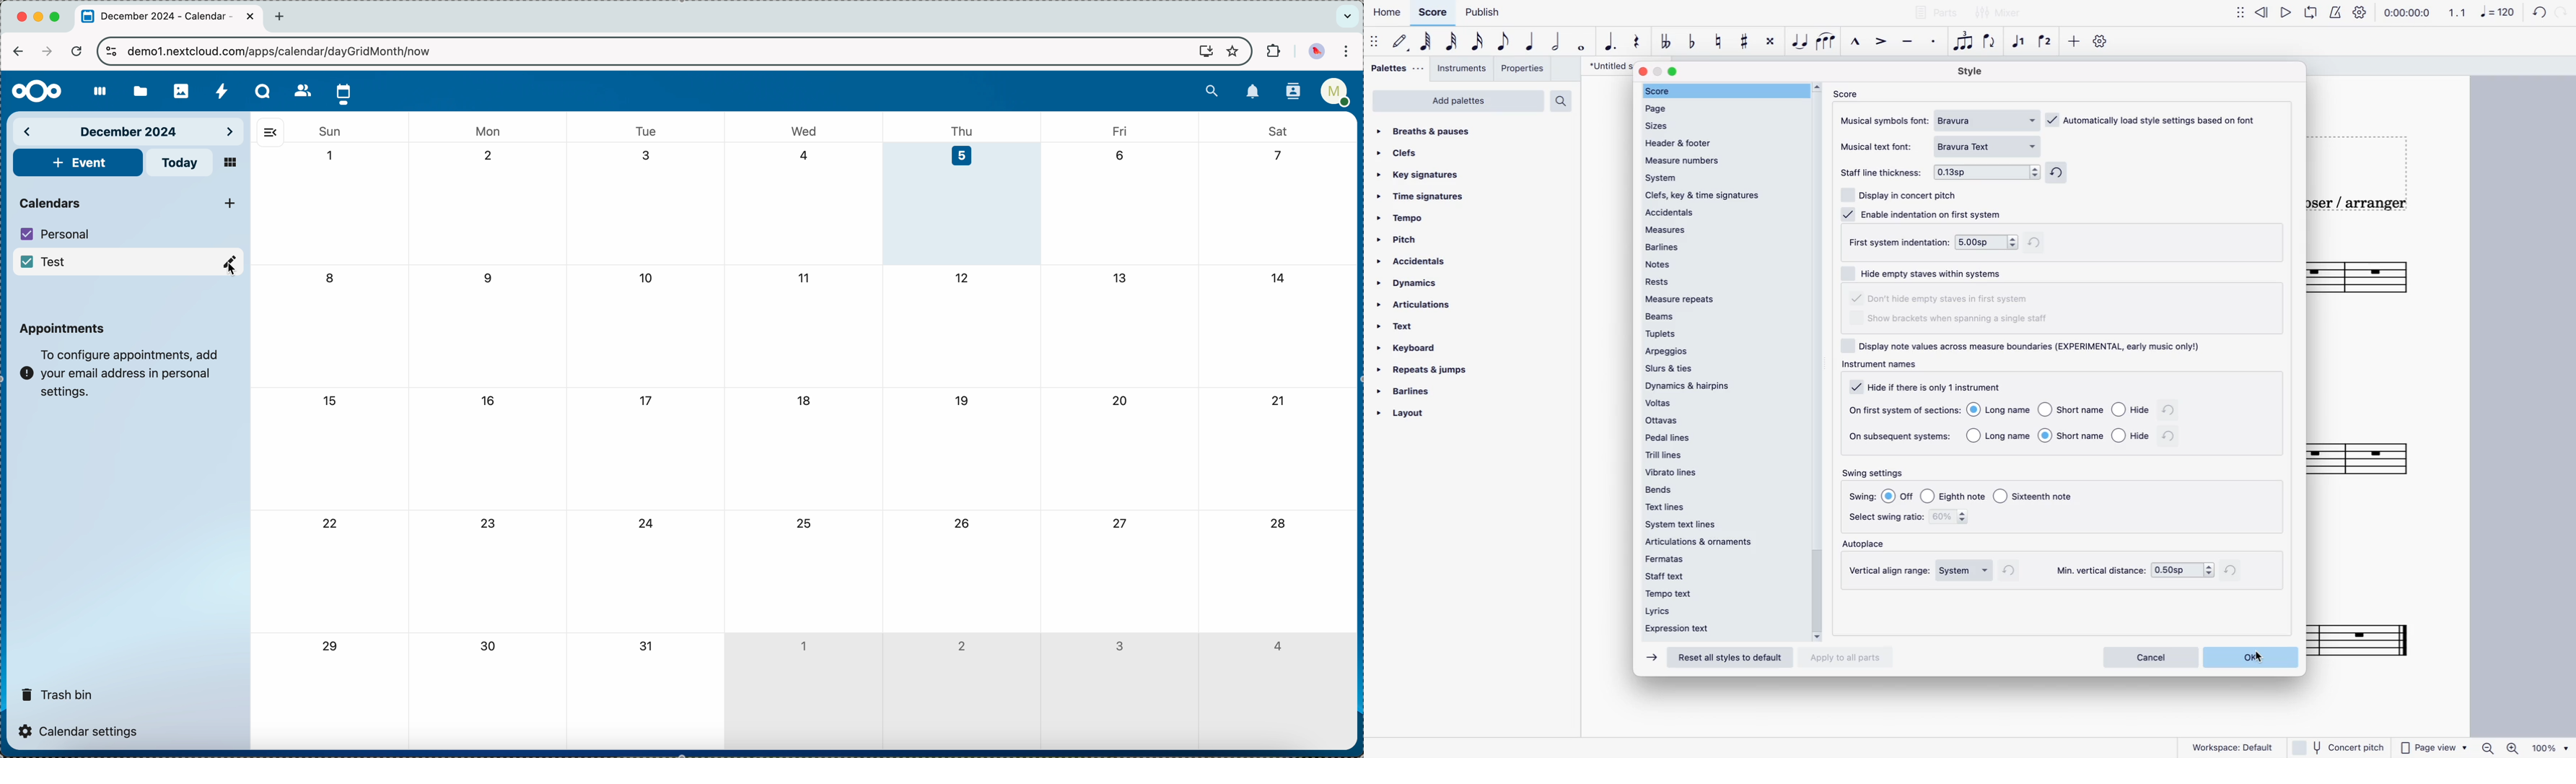 The image size is (2576, 784). What do you see at coordinates (1533, 45) in the screenshot?
I see `quarter note` at bounding box center [1533, 45].